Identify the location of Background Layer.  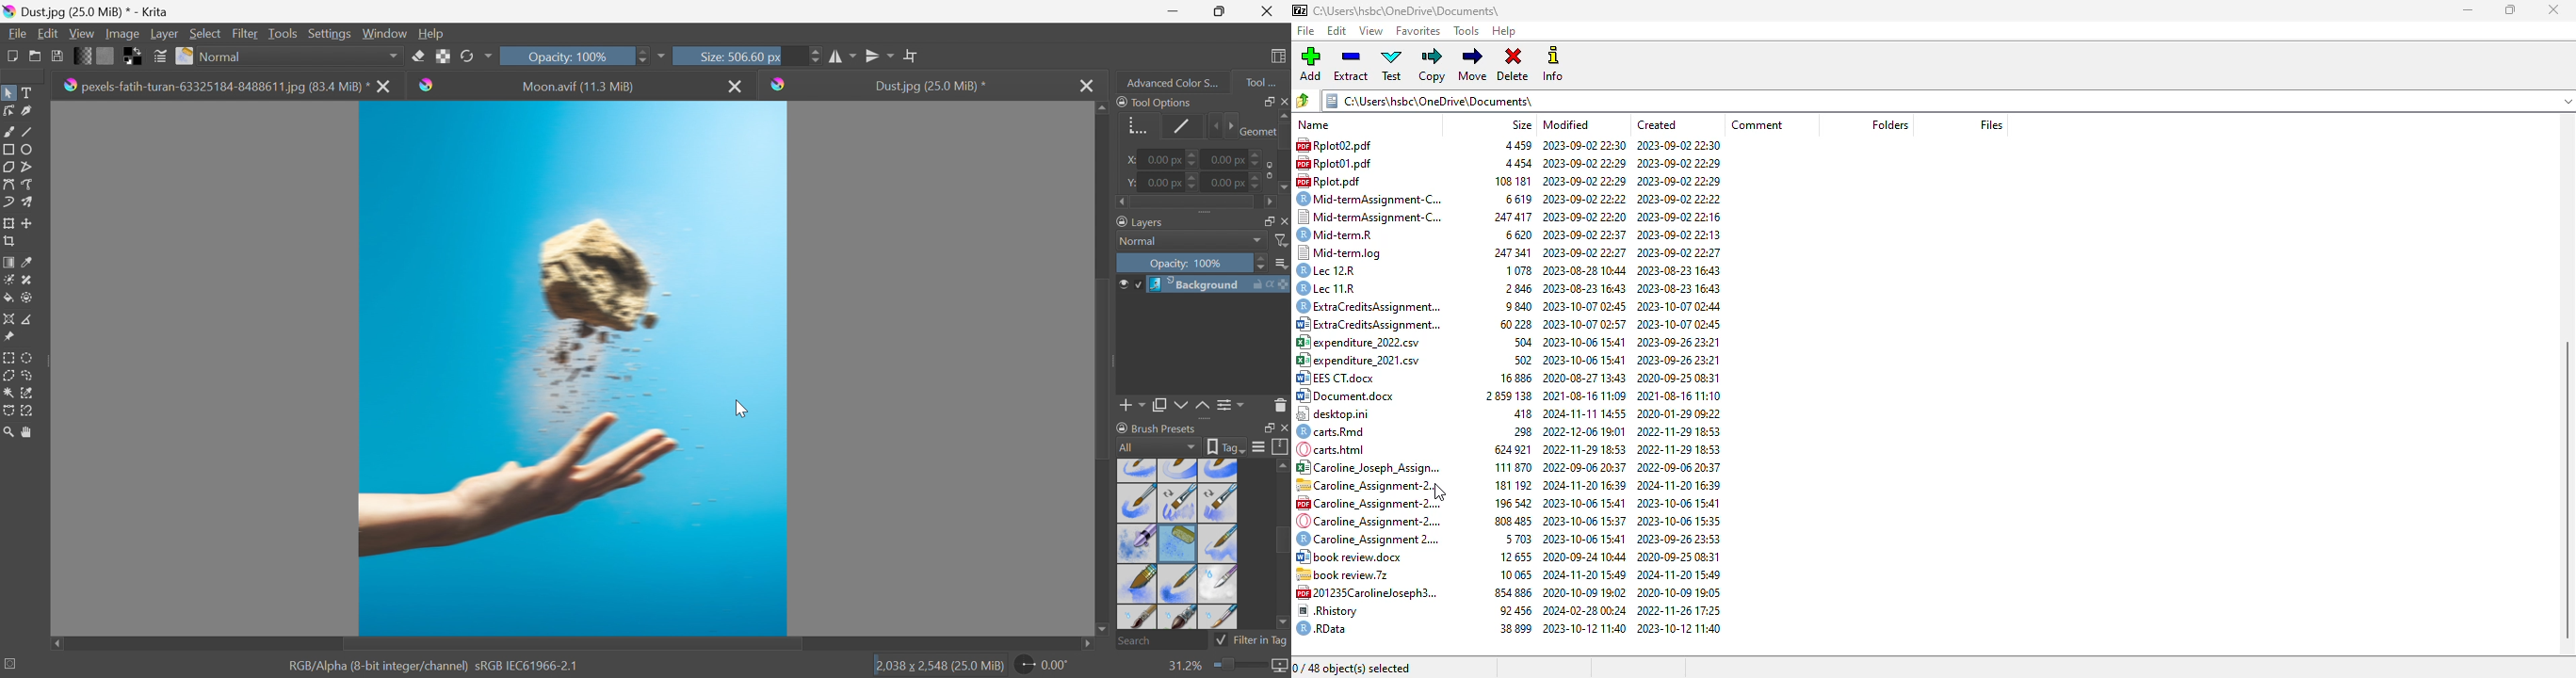
(1218, 285).